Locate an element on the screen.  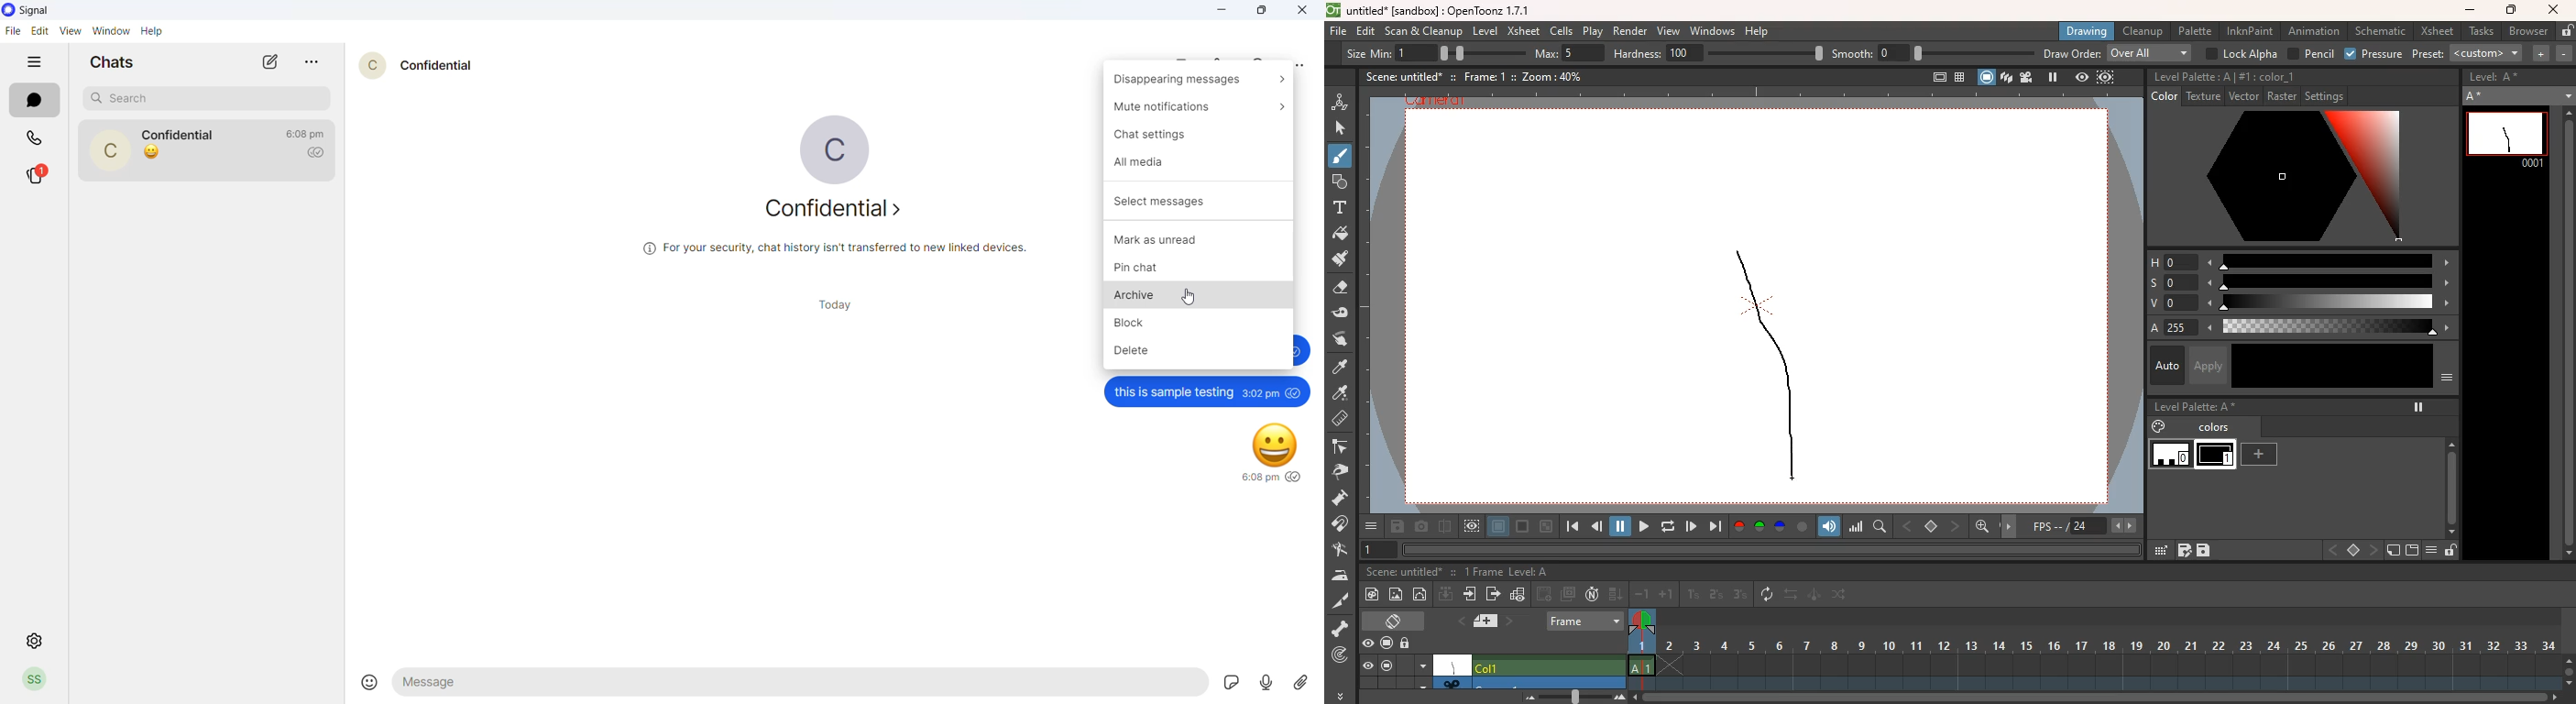
contact name is located at coordinates (437, 65).